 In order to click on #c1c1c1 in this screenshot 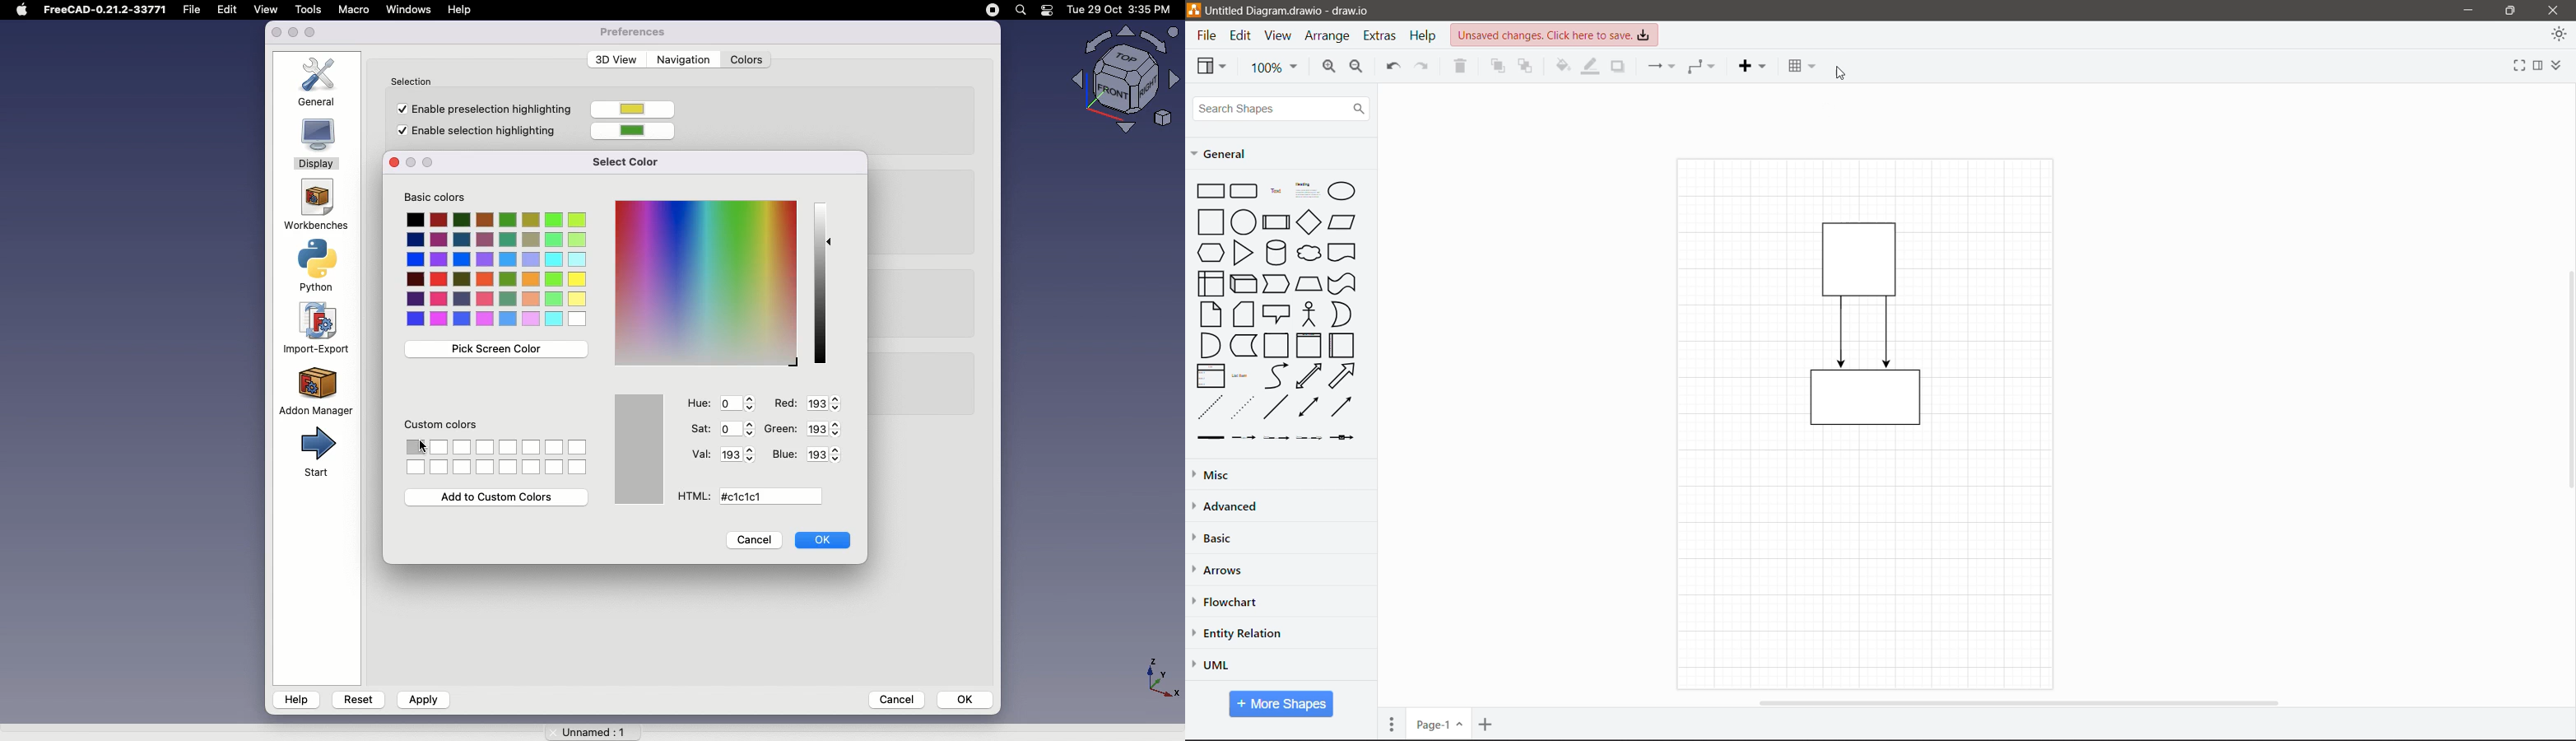, I will do `click(747, 497)`.